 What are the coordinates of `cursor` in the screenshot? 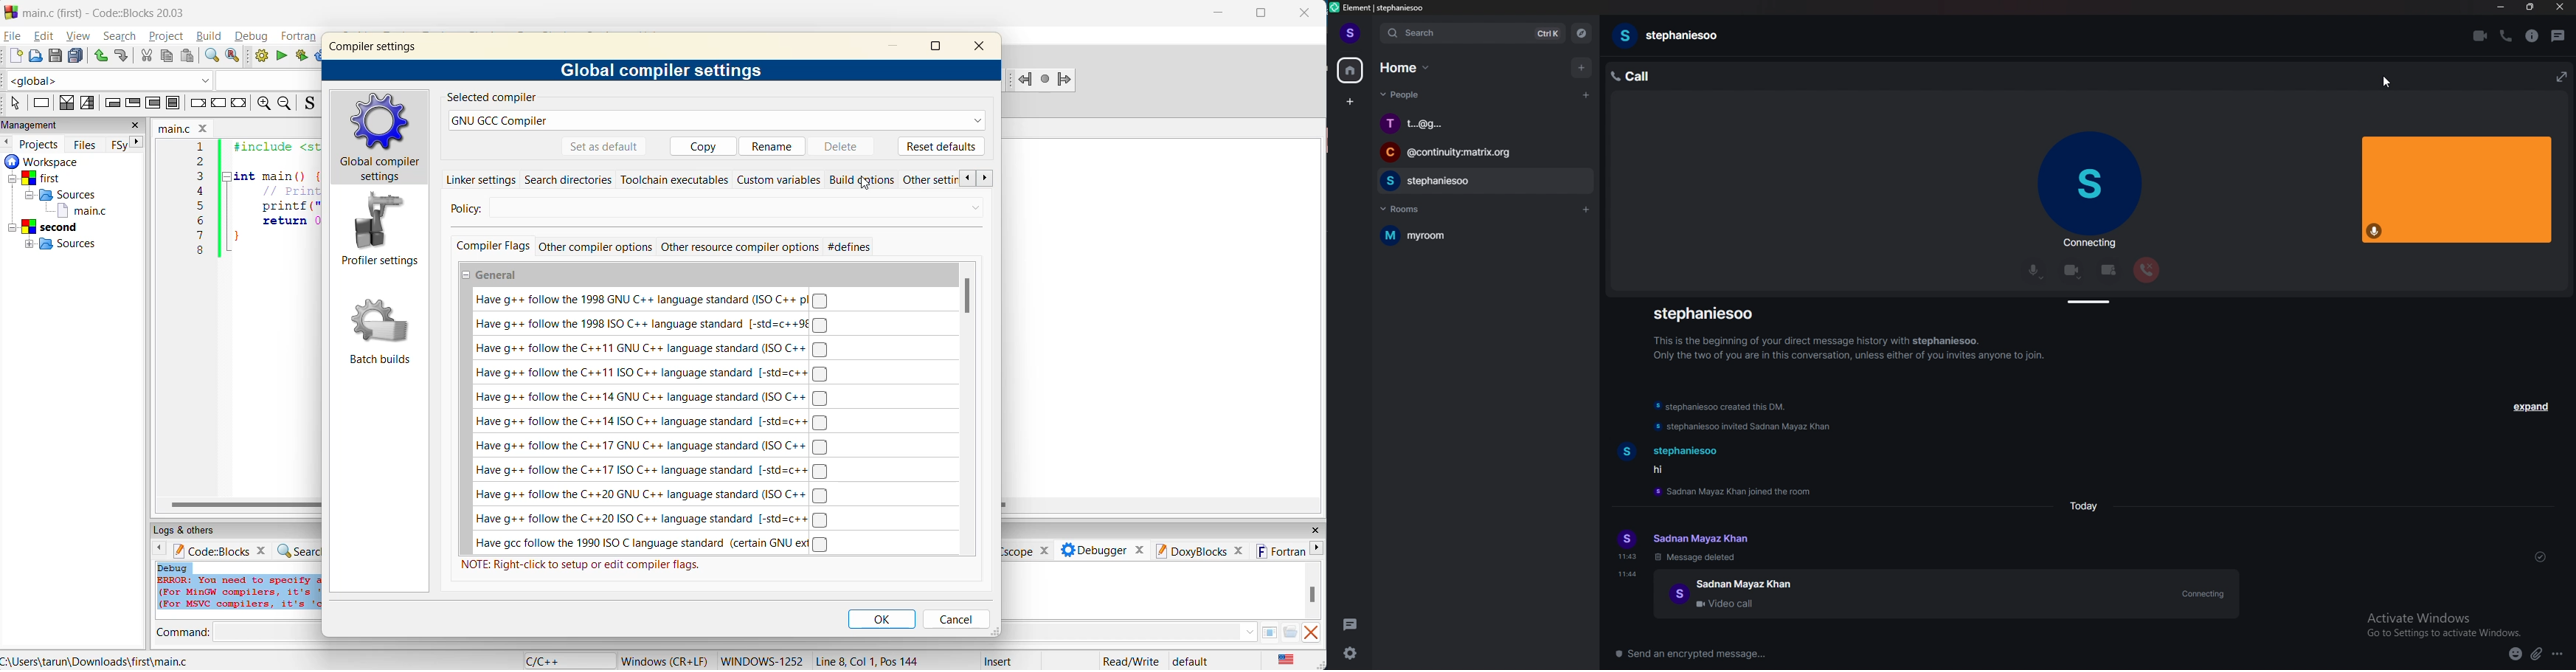 It's located at (2396, 81).